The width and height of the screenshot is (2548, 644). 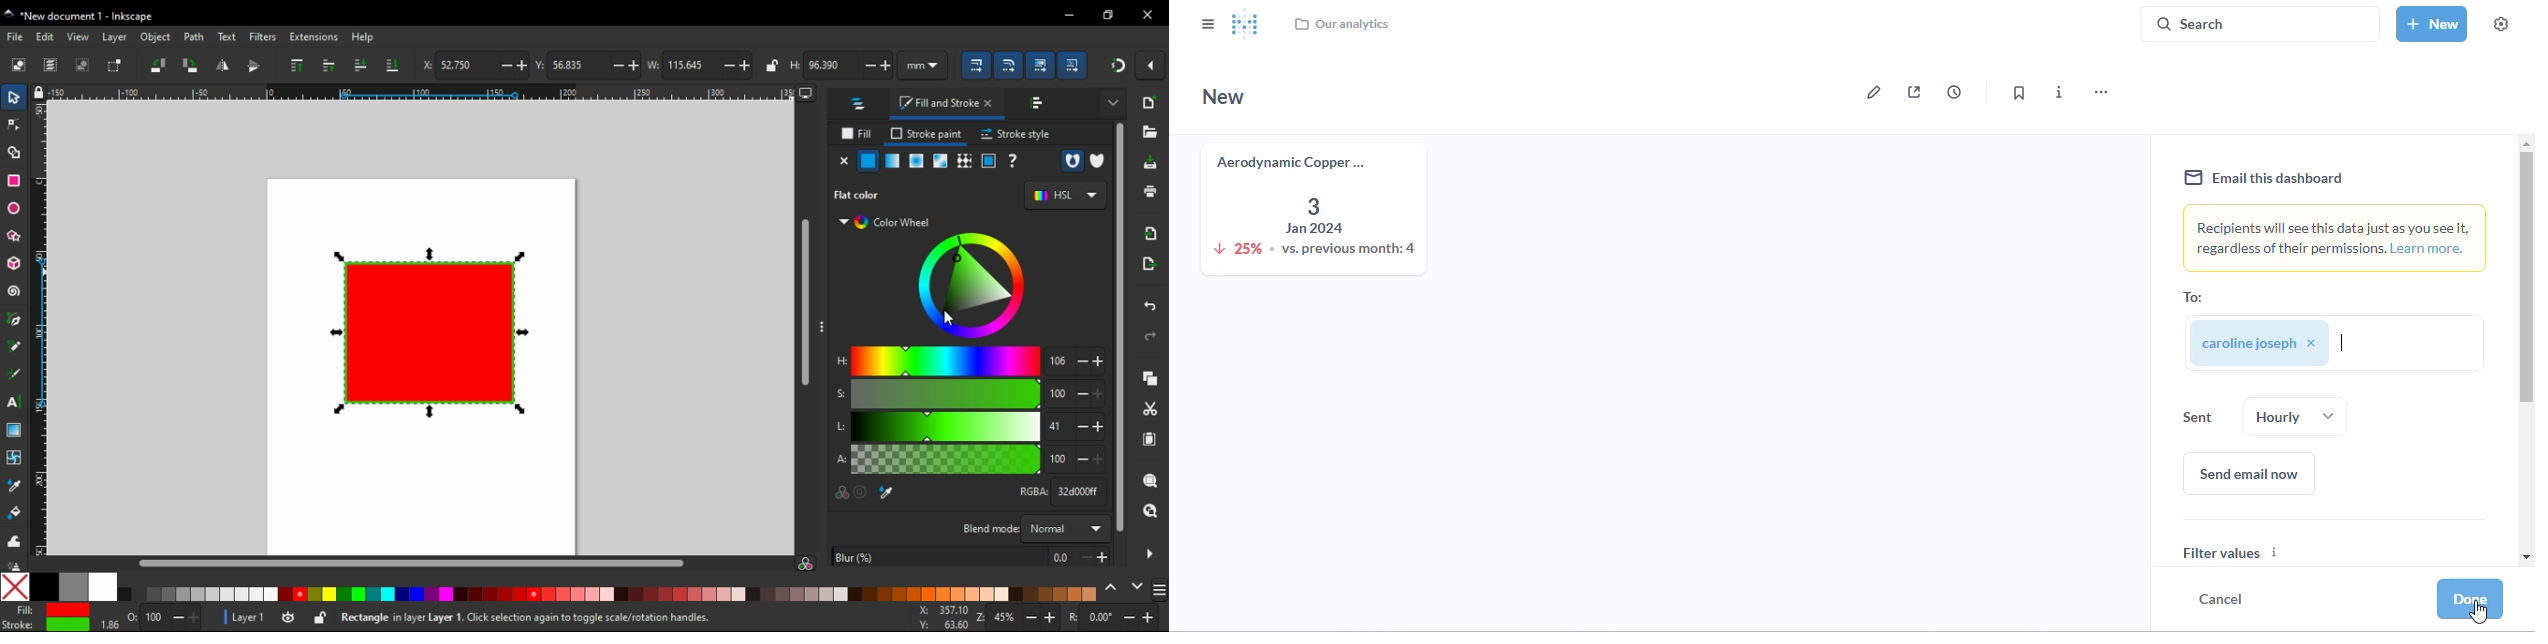 What do you see at coordinates (2479, 613) in the screenshot?
I see `cursor` at bounding box center [2479, 613].